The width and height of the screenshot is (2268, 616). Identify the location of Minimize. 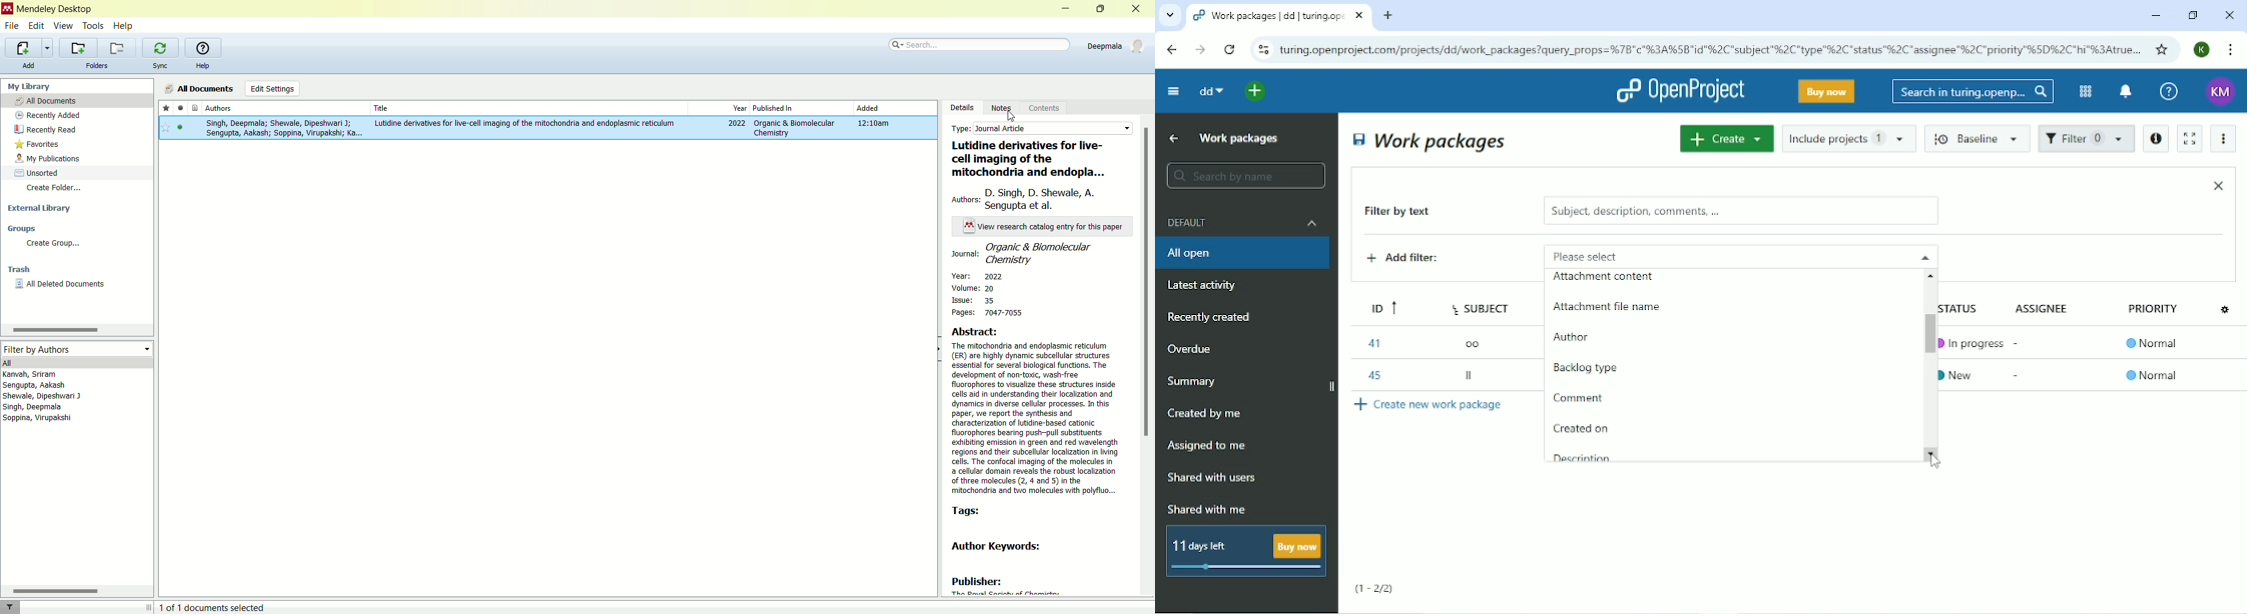
(2155, 16).